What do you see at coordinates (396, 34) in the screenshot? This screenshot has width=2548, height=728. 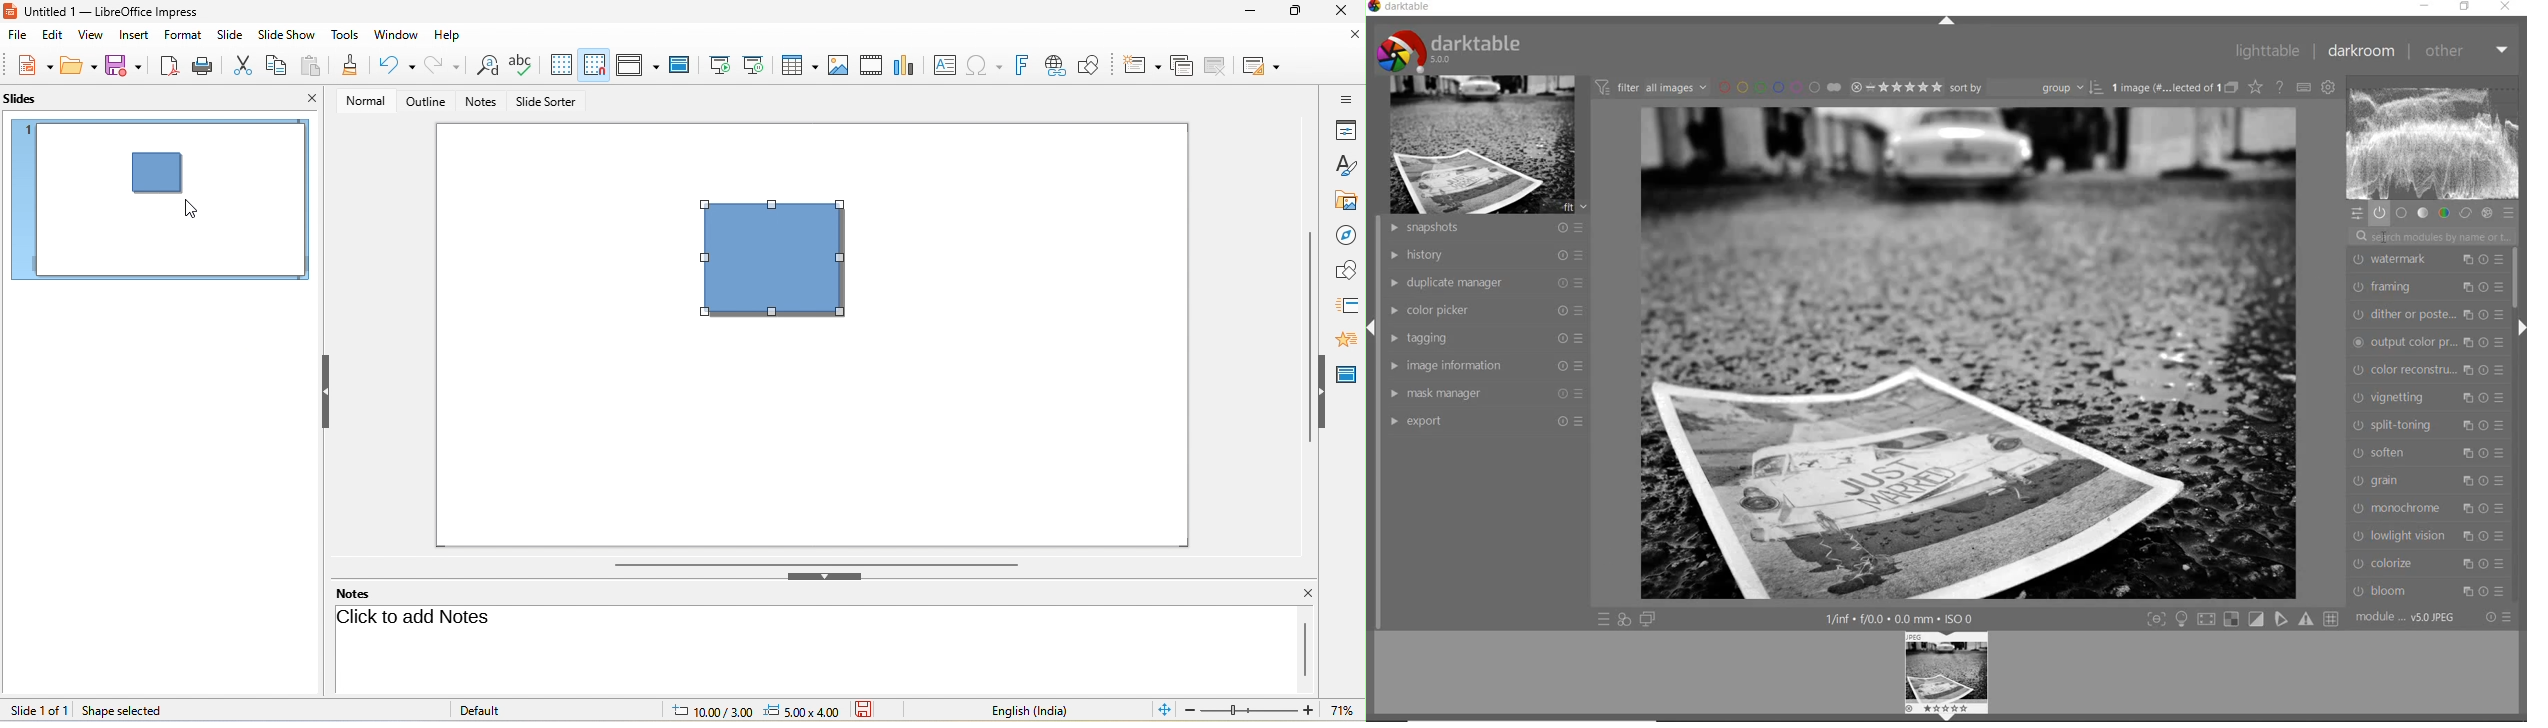 I see `window` at bounding box center [396, 34].